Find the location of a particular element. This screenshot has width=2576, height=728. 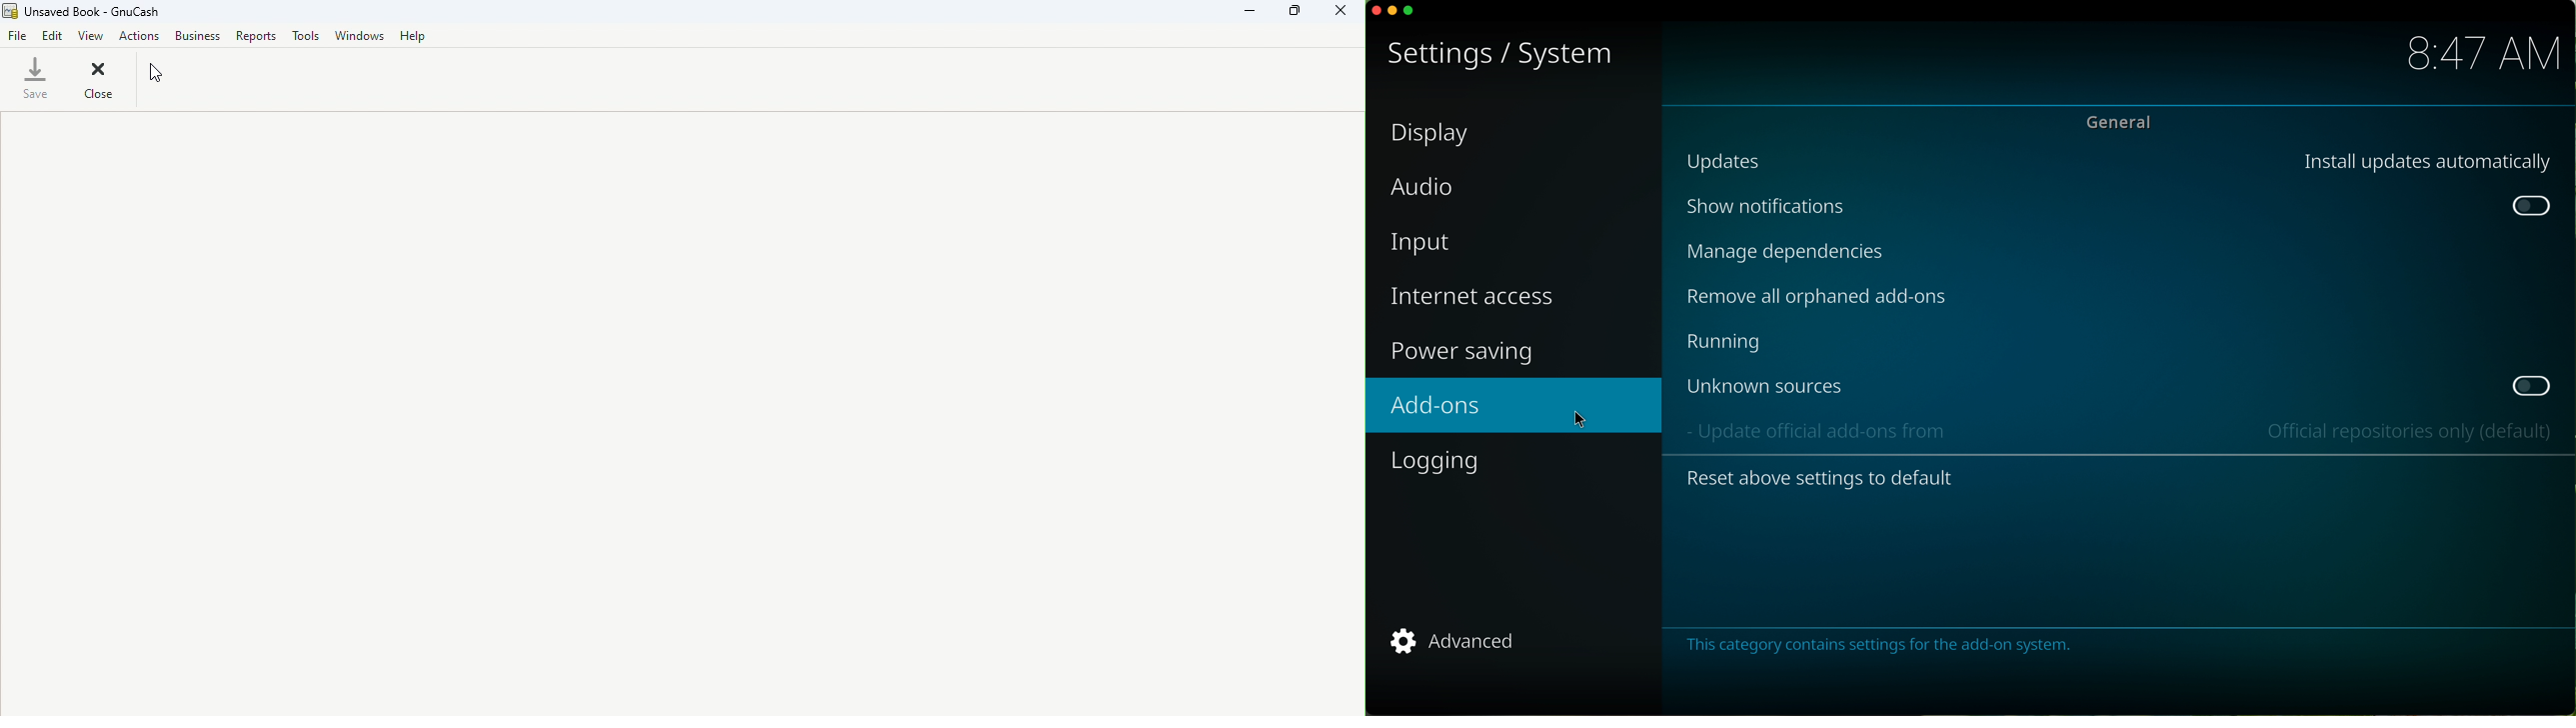

Maximize is located at coordinates (1299, 12).